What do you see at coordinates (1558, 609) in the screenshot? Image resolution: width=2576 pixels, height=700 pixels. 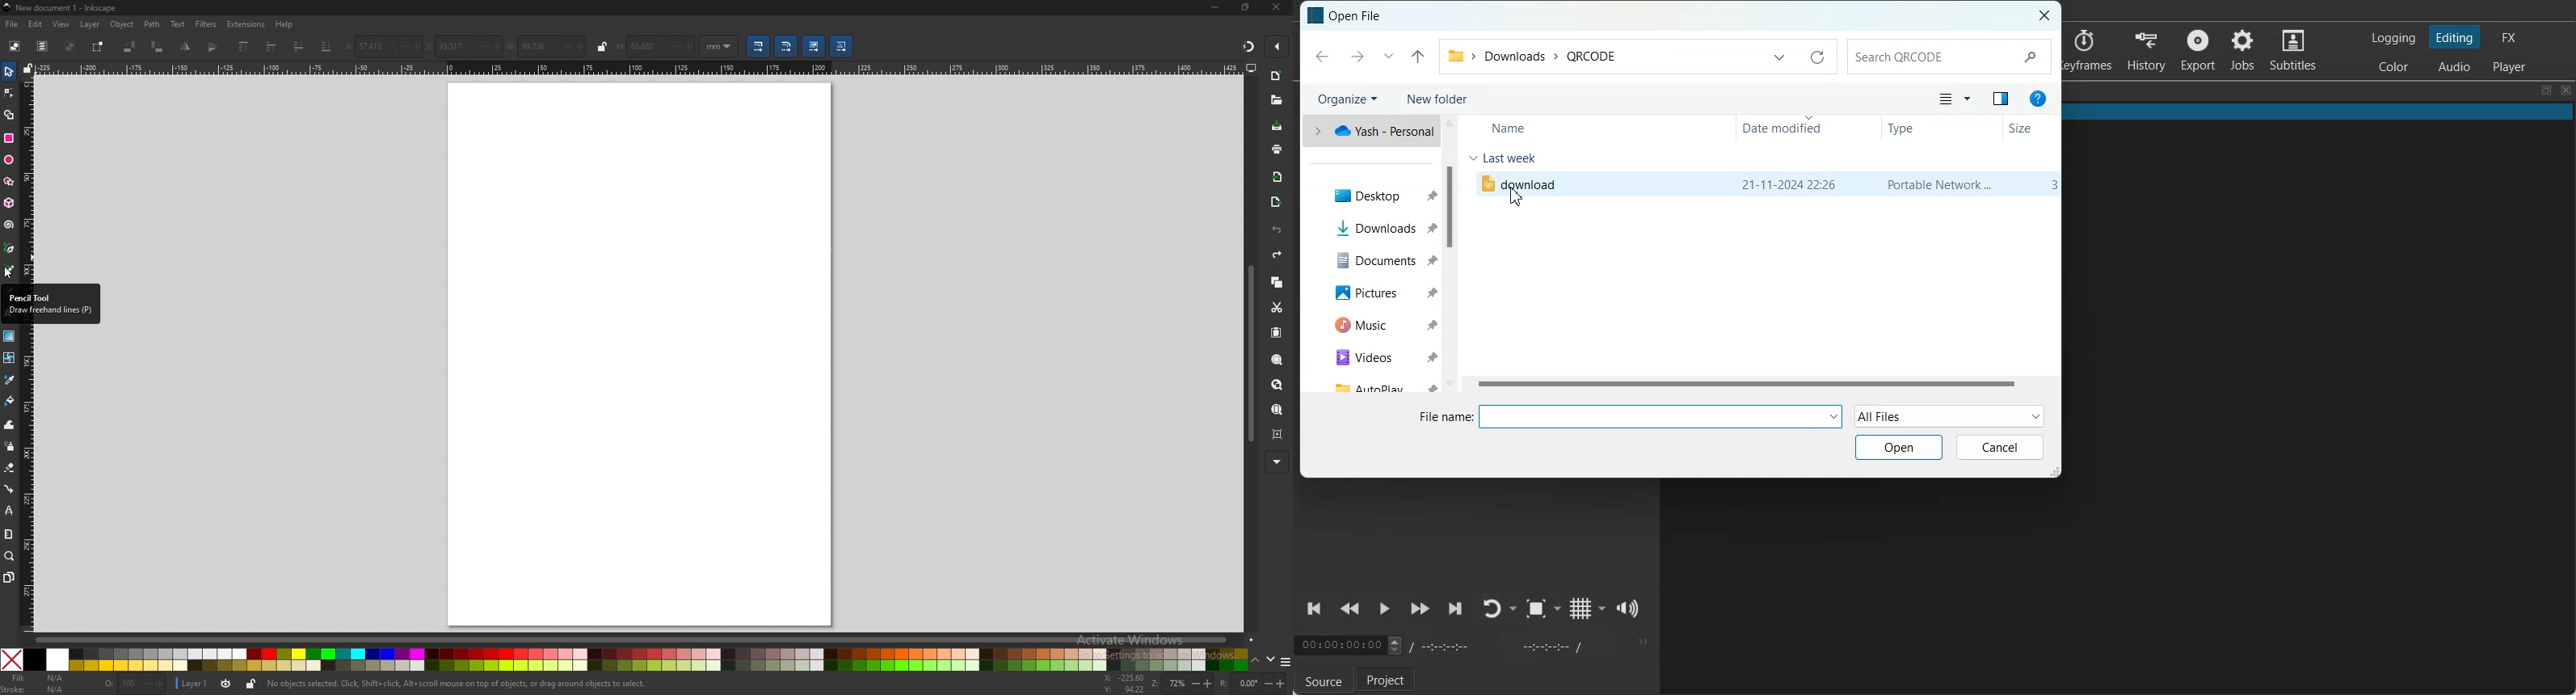 I see `Drop down box` at bounding box center [1558, 609].